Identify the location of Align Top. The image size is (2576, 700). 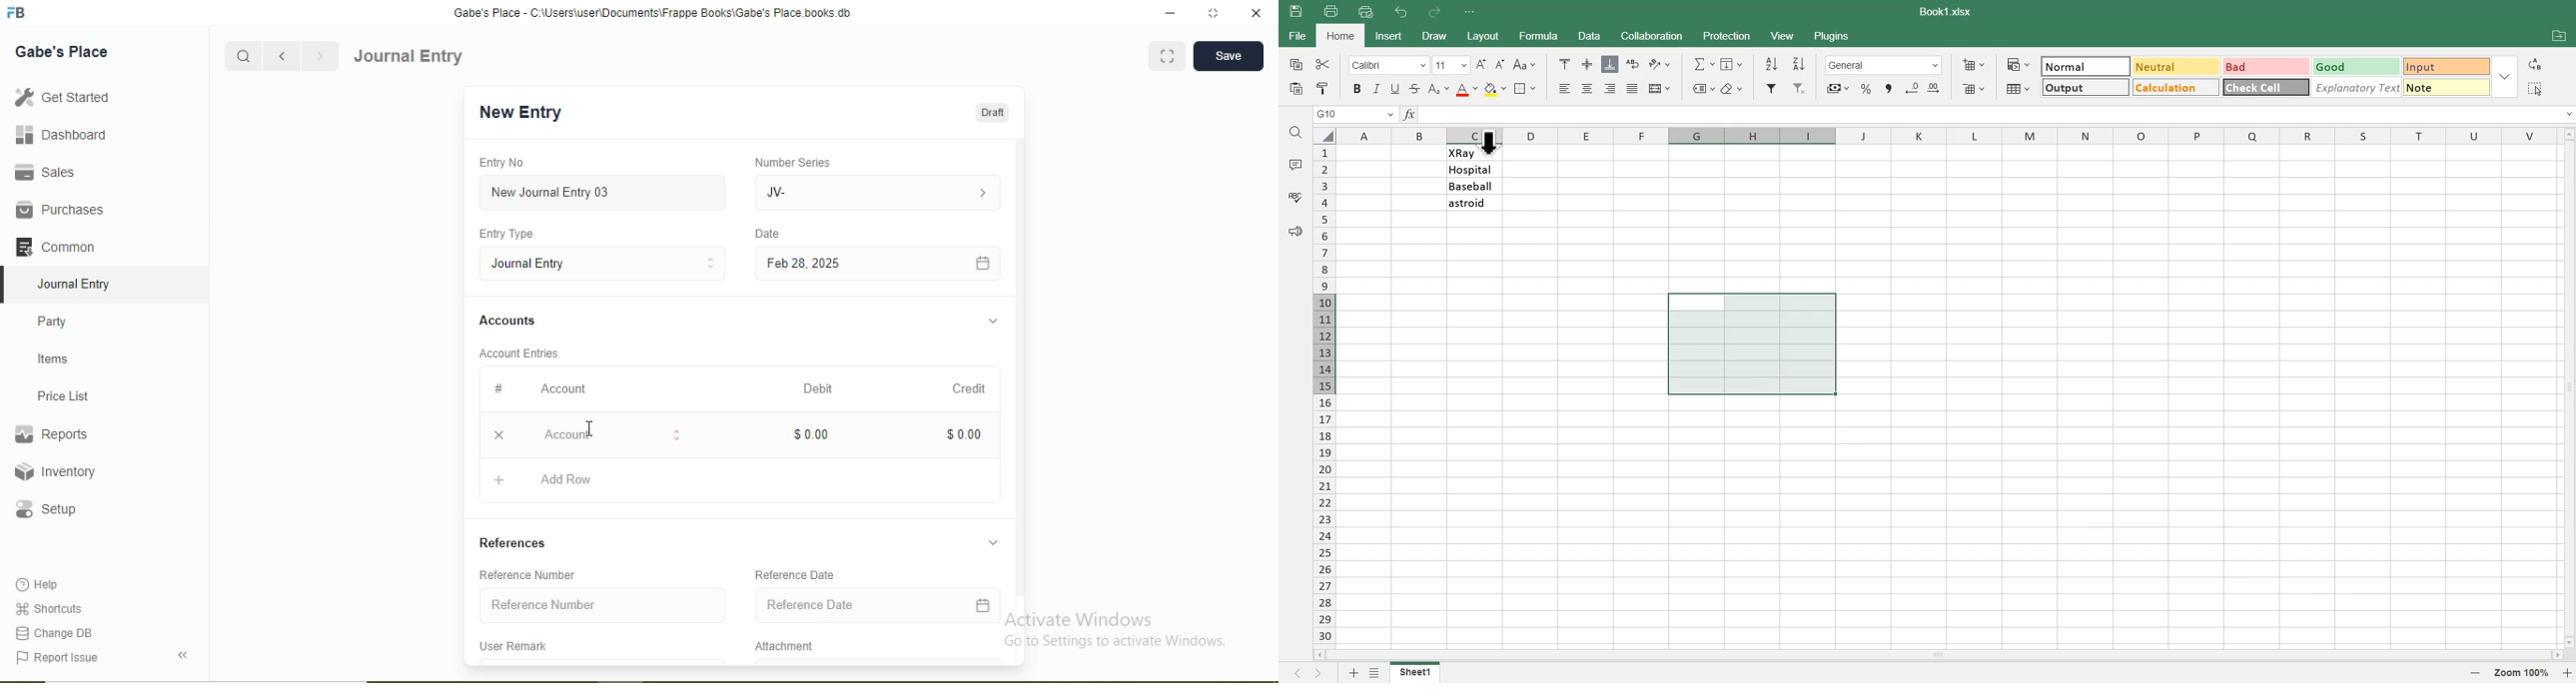
(1565, 64).